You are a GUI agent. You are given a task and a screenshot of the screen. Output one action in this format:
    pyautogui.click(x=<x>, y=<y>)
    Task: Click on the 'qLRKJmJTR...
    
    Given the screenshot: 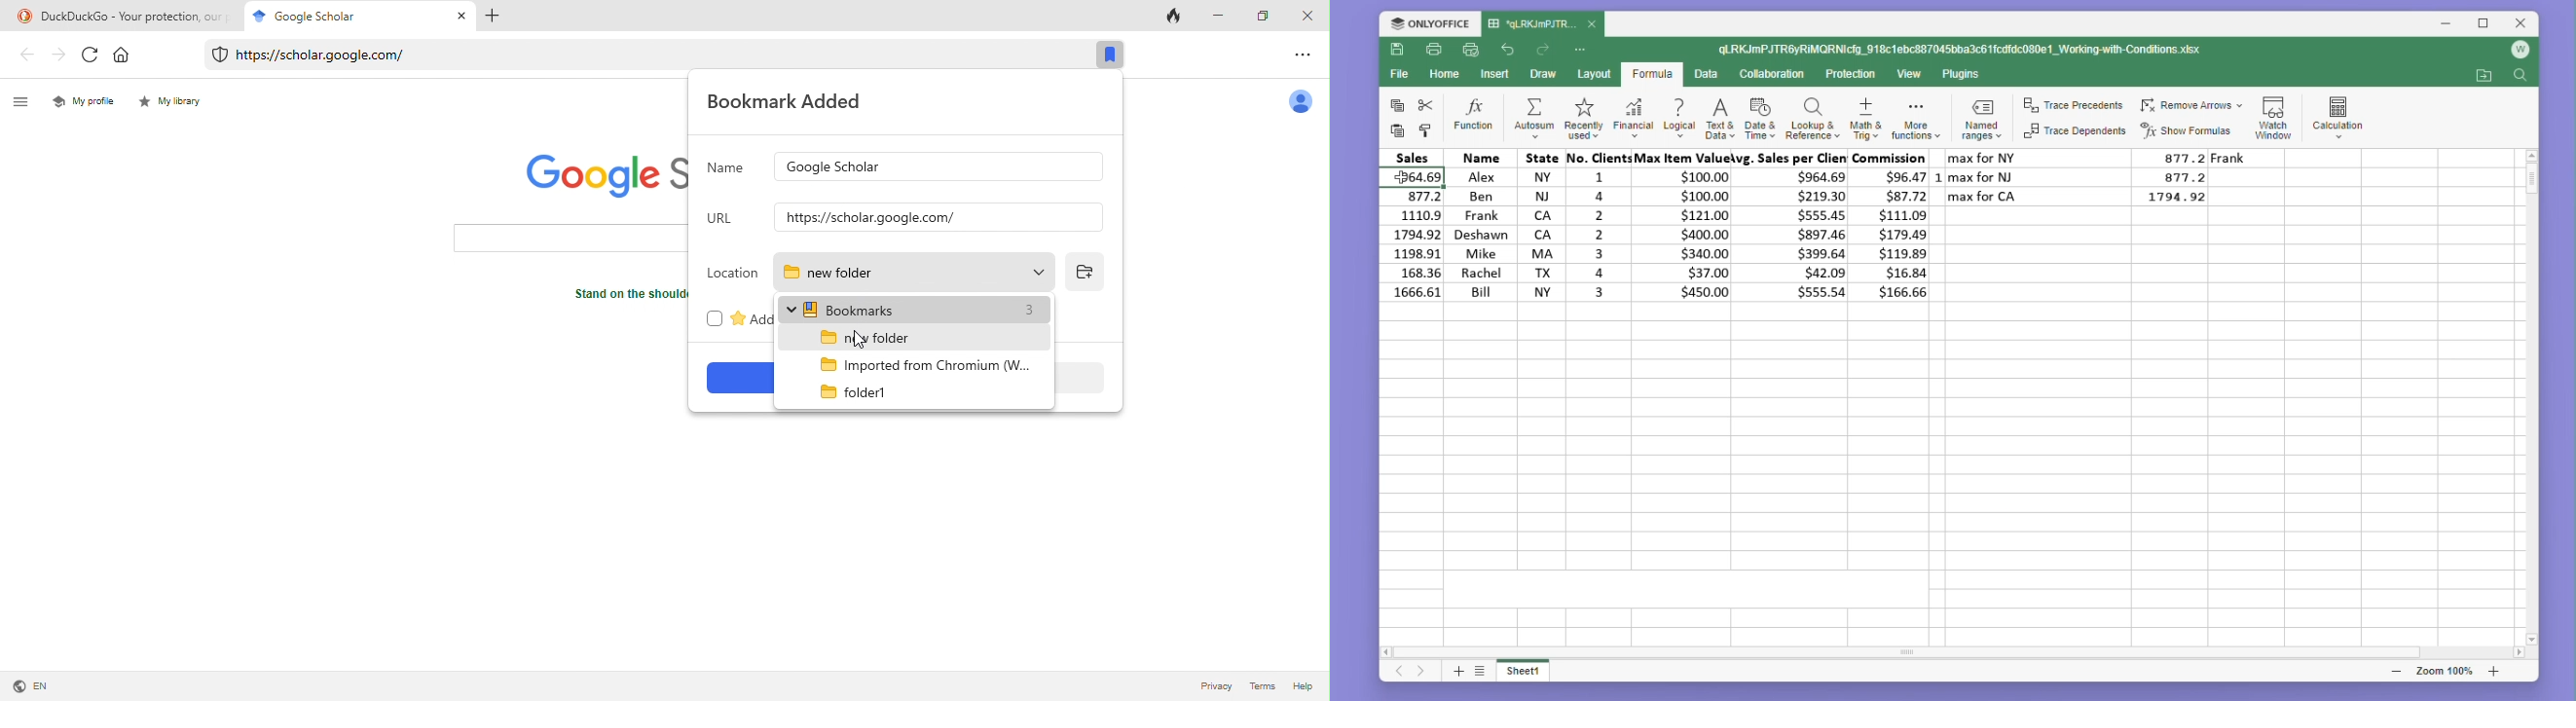 What is the action you would take?
    pyautogui.click(x=1530, y=24)
    